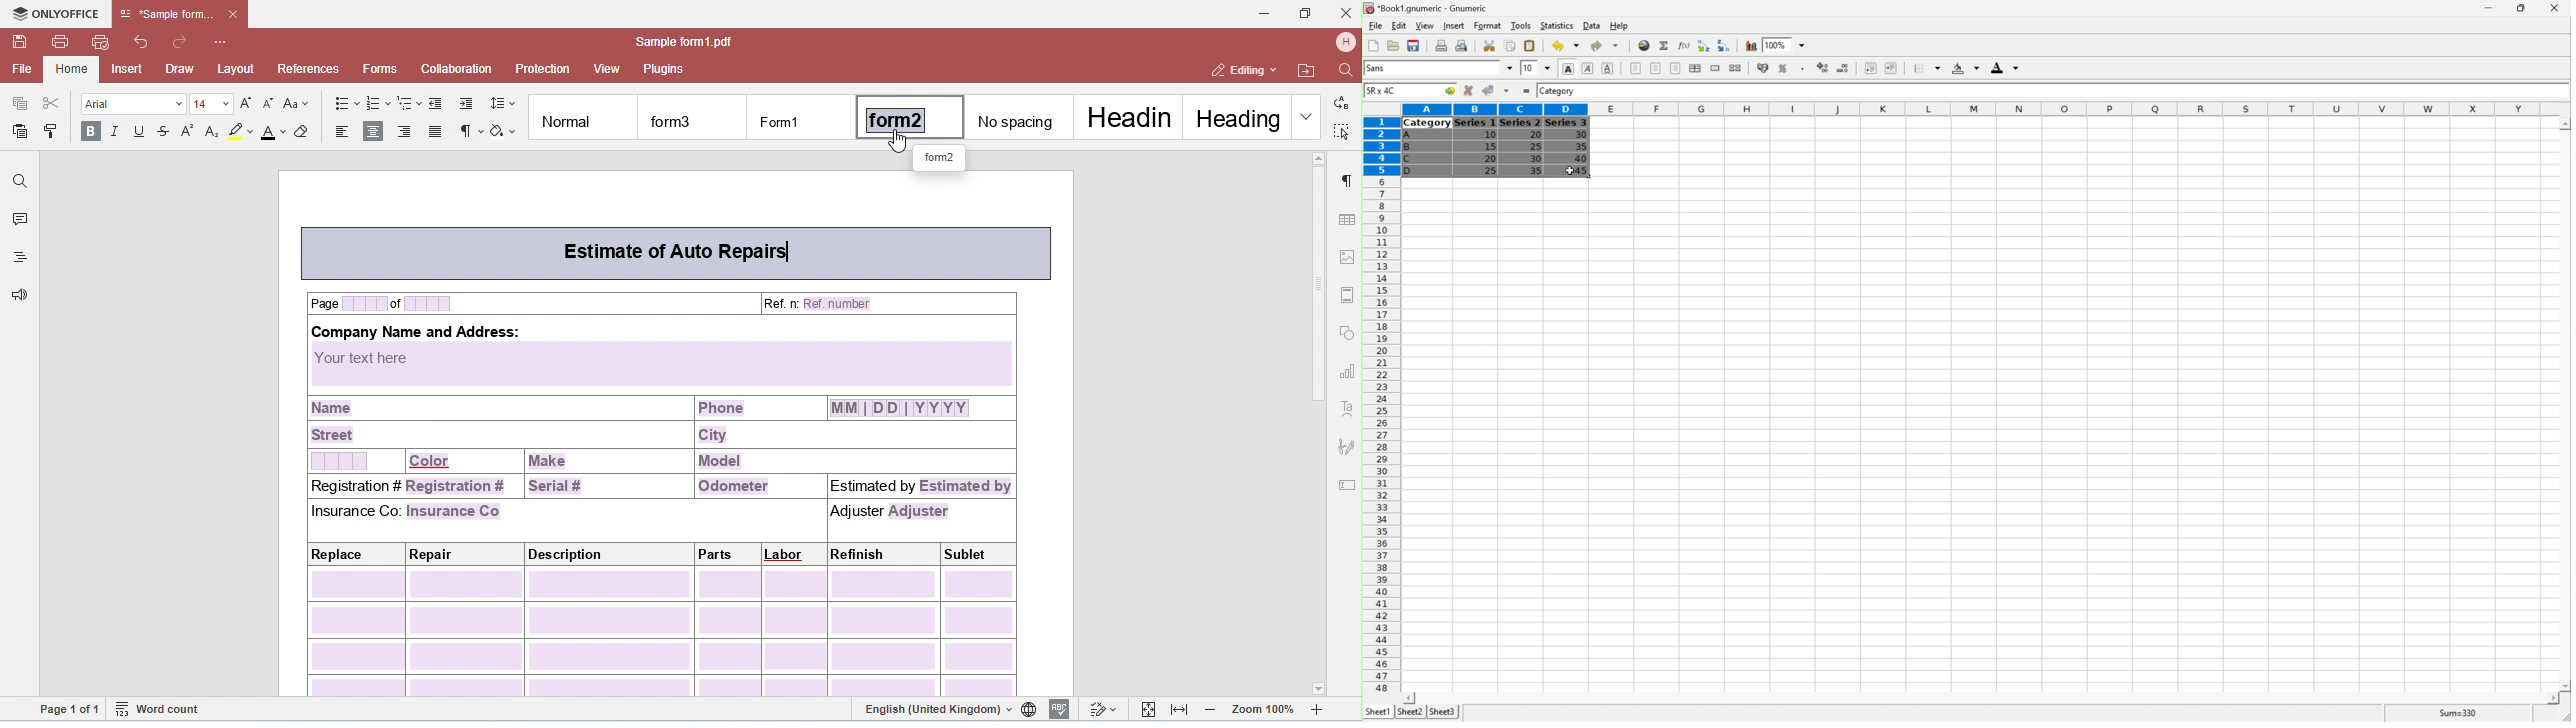 The width and height of the screenshot is (2576, 728). What do you see at coordinates (1588, 171) in the screenshot?
I see `45` at bounding box center [1588, 171].